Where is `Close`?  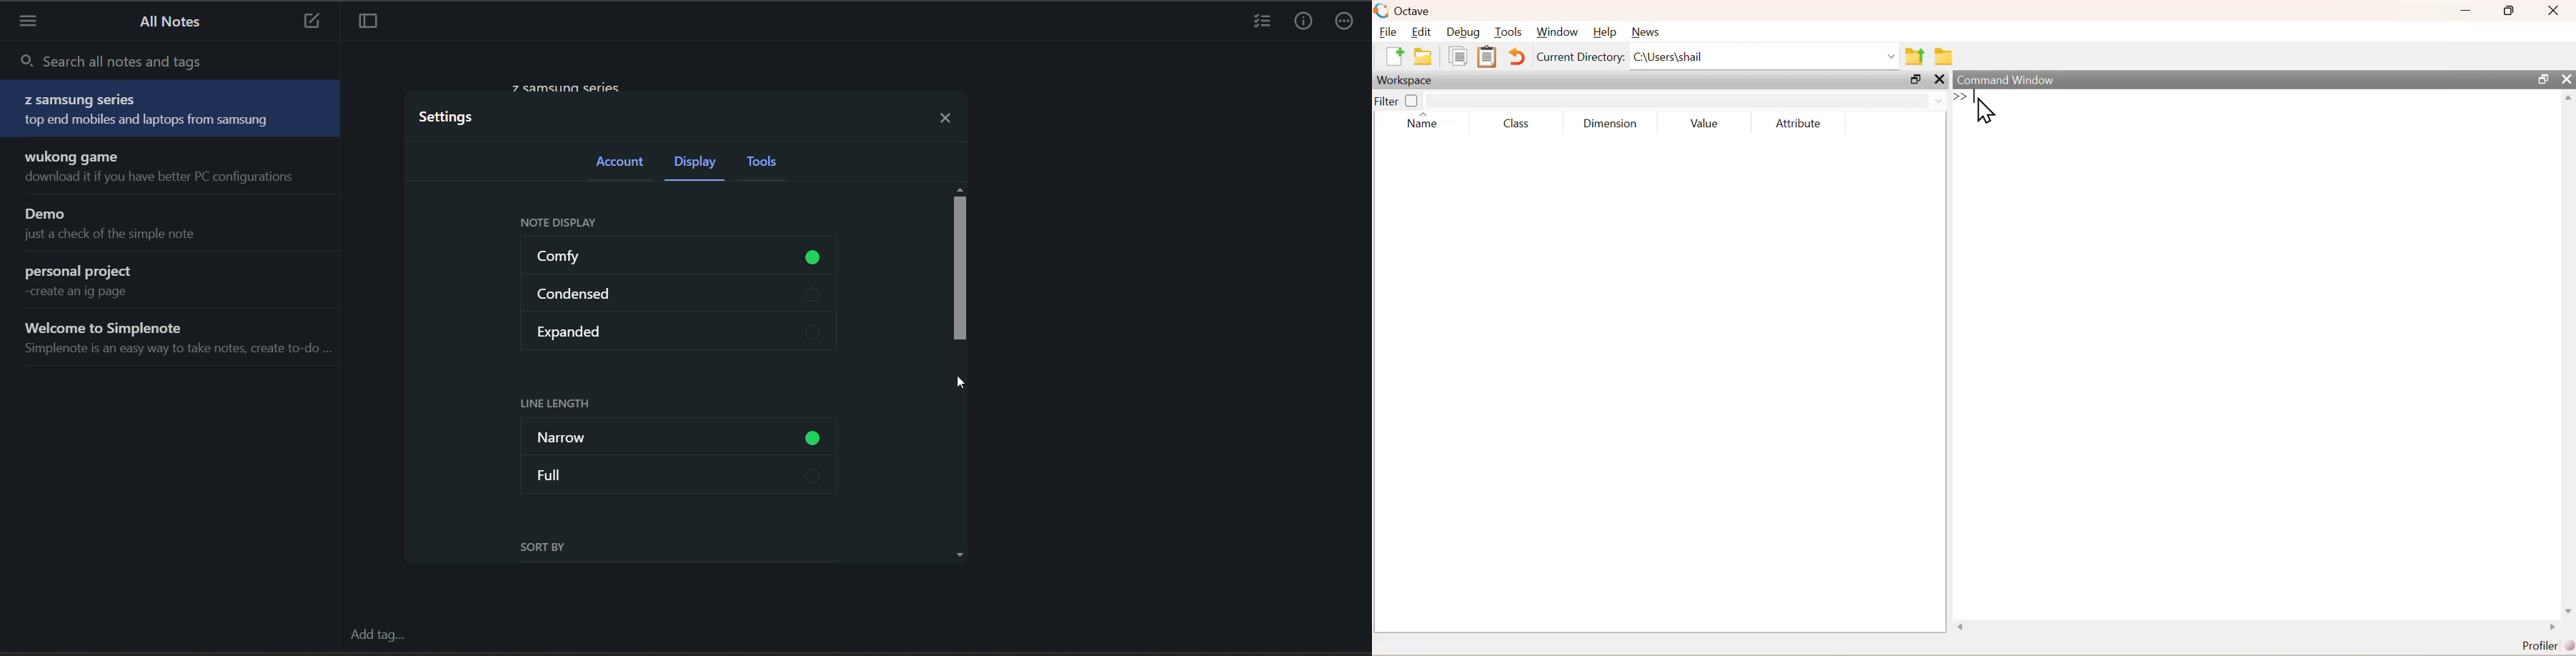
Close is located at coordinates (2555, 12).